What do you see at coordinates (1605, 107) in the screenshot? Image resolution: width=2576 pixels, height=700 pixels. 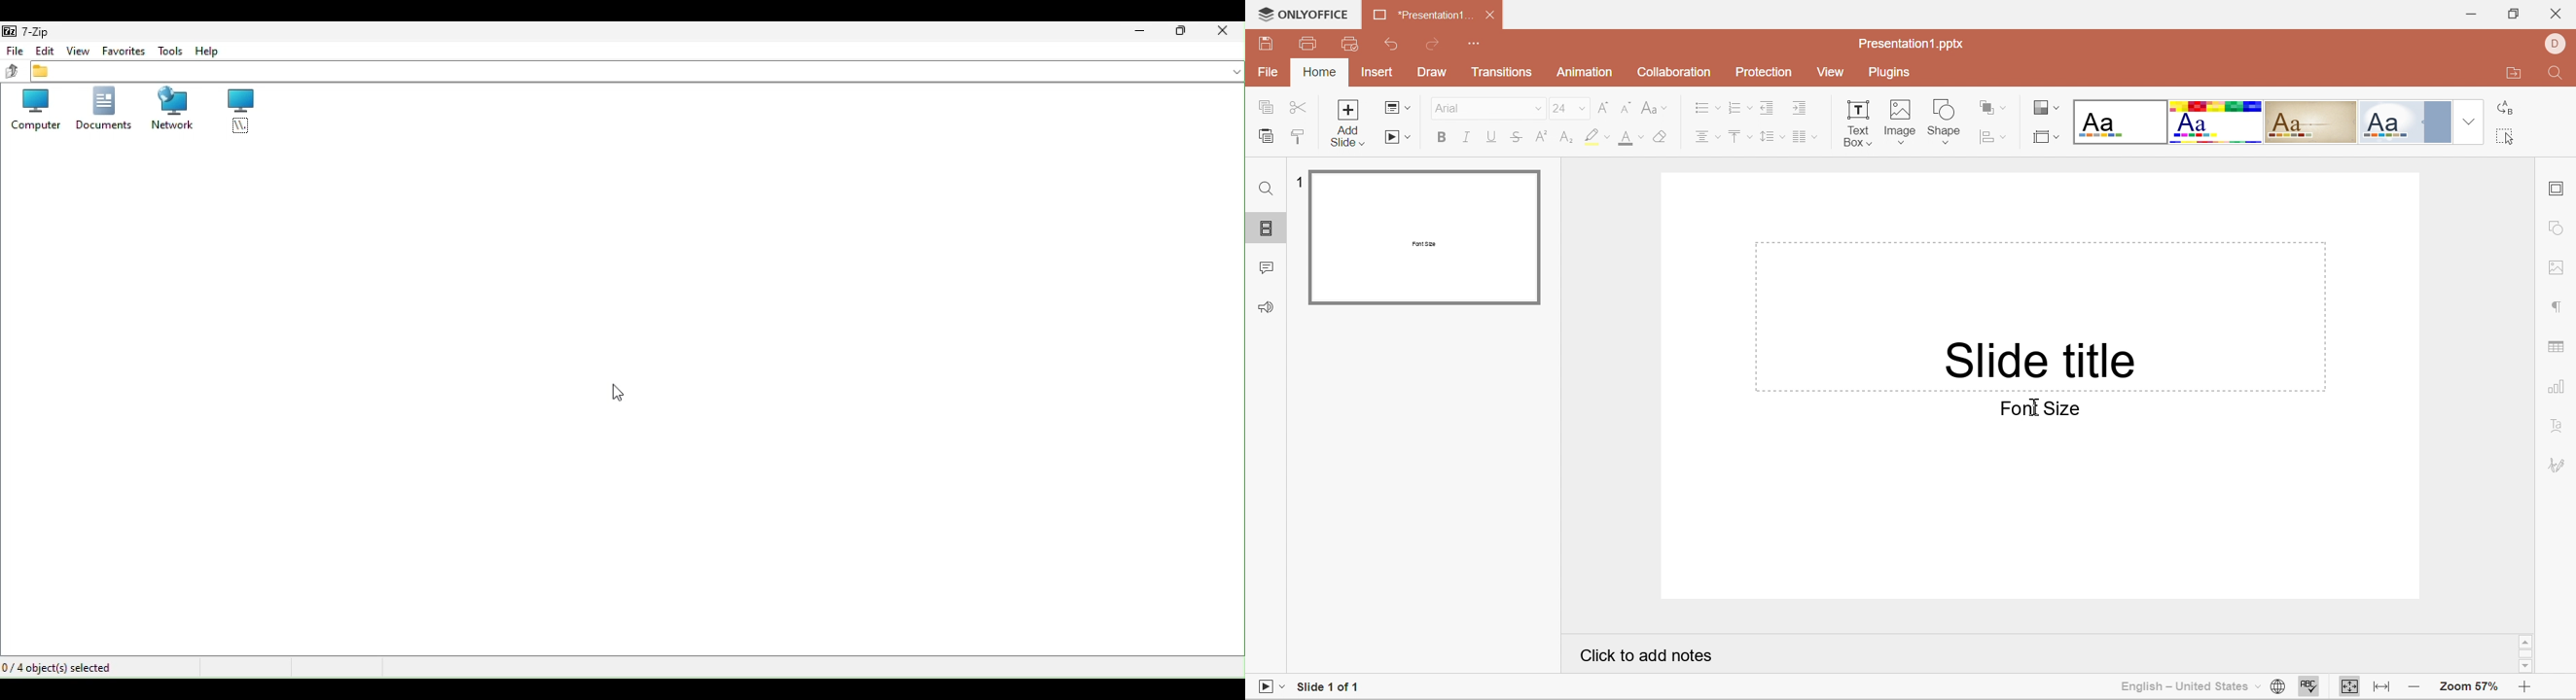 I see `Increment font size` at bounding box center [1605, 107].